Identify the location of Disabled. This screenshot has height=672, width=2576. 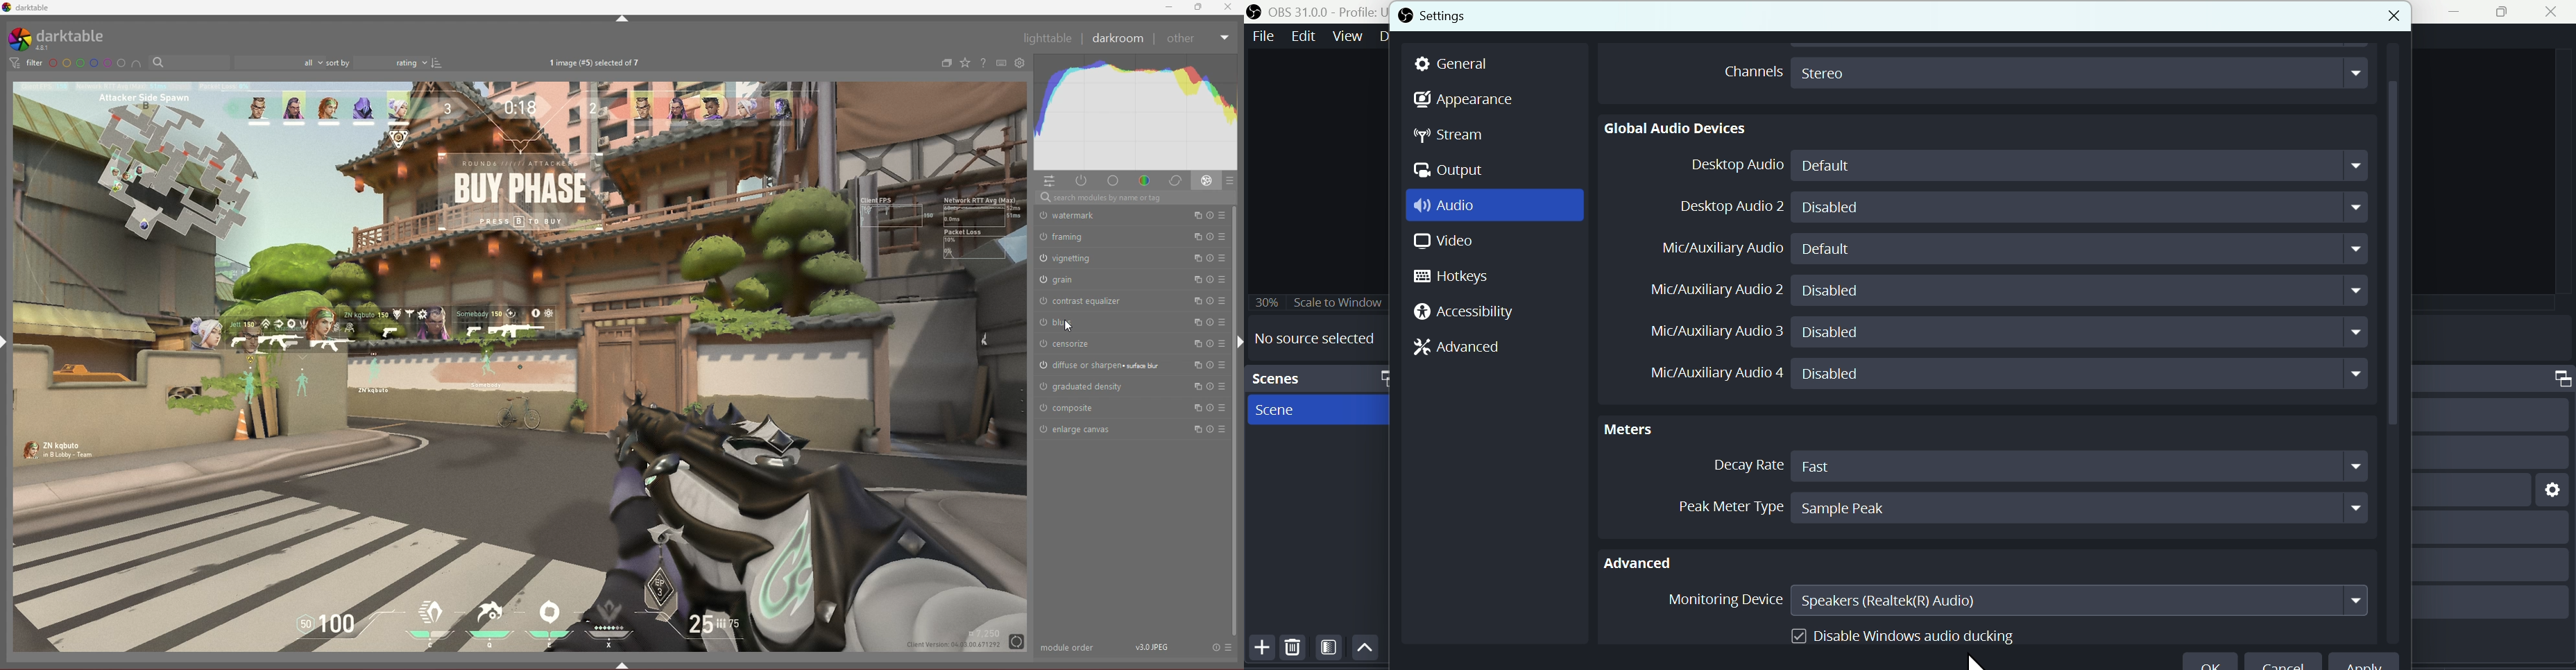
(2080, 375).